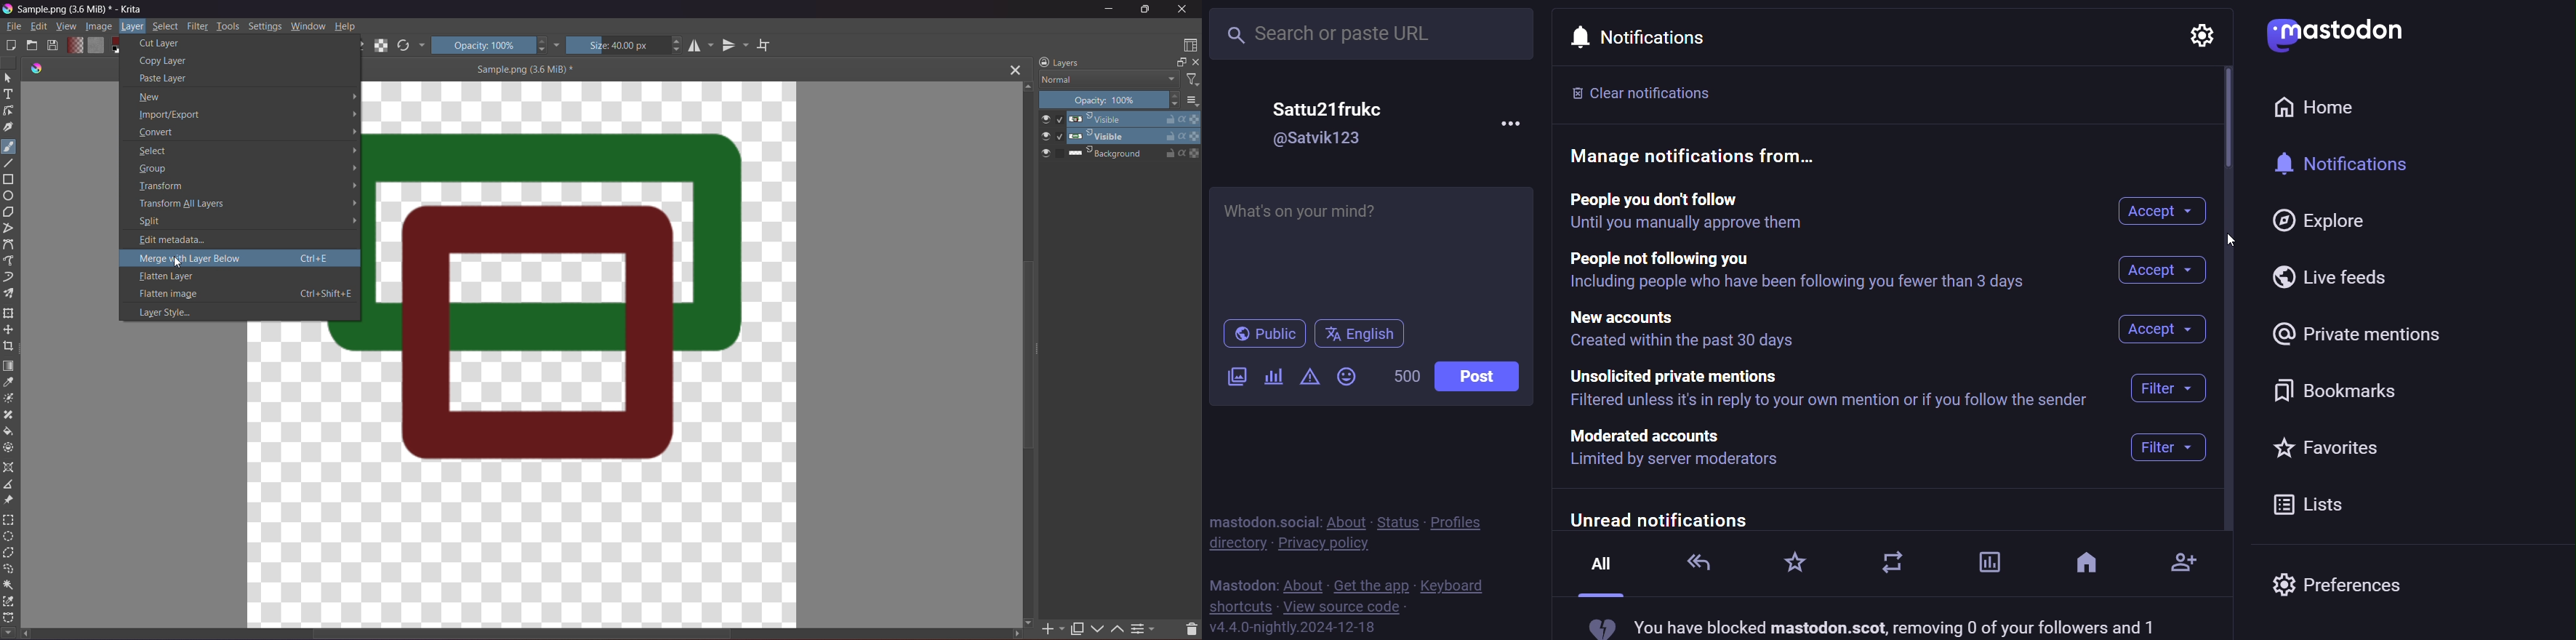  I want to click on Opacity, so click(1111, 101).